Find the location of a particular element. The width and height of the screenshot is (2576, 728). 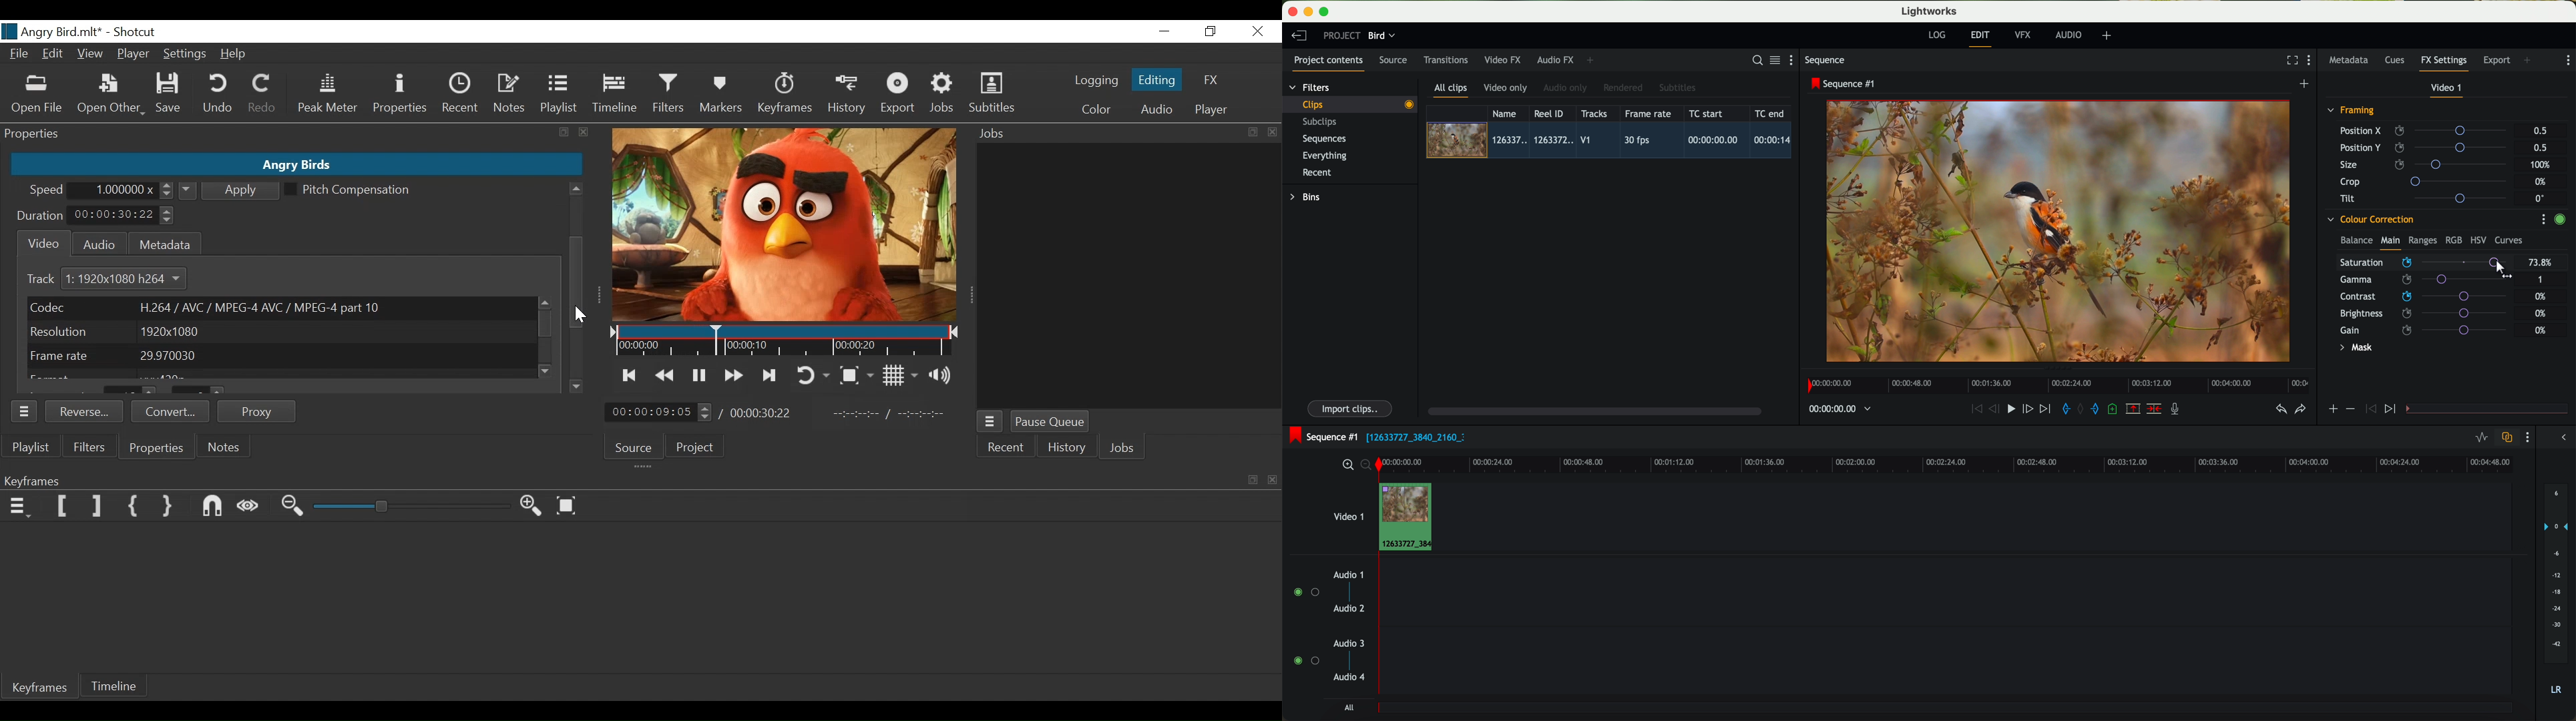

Undo is located at coordinates (219, 95).